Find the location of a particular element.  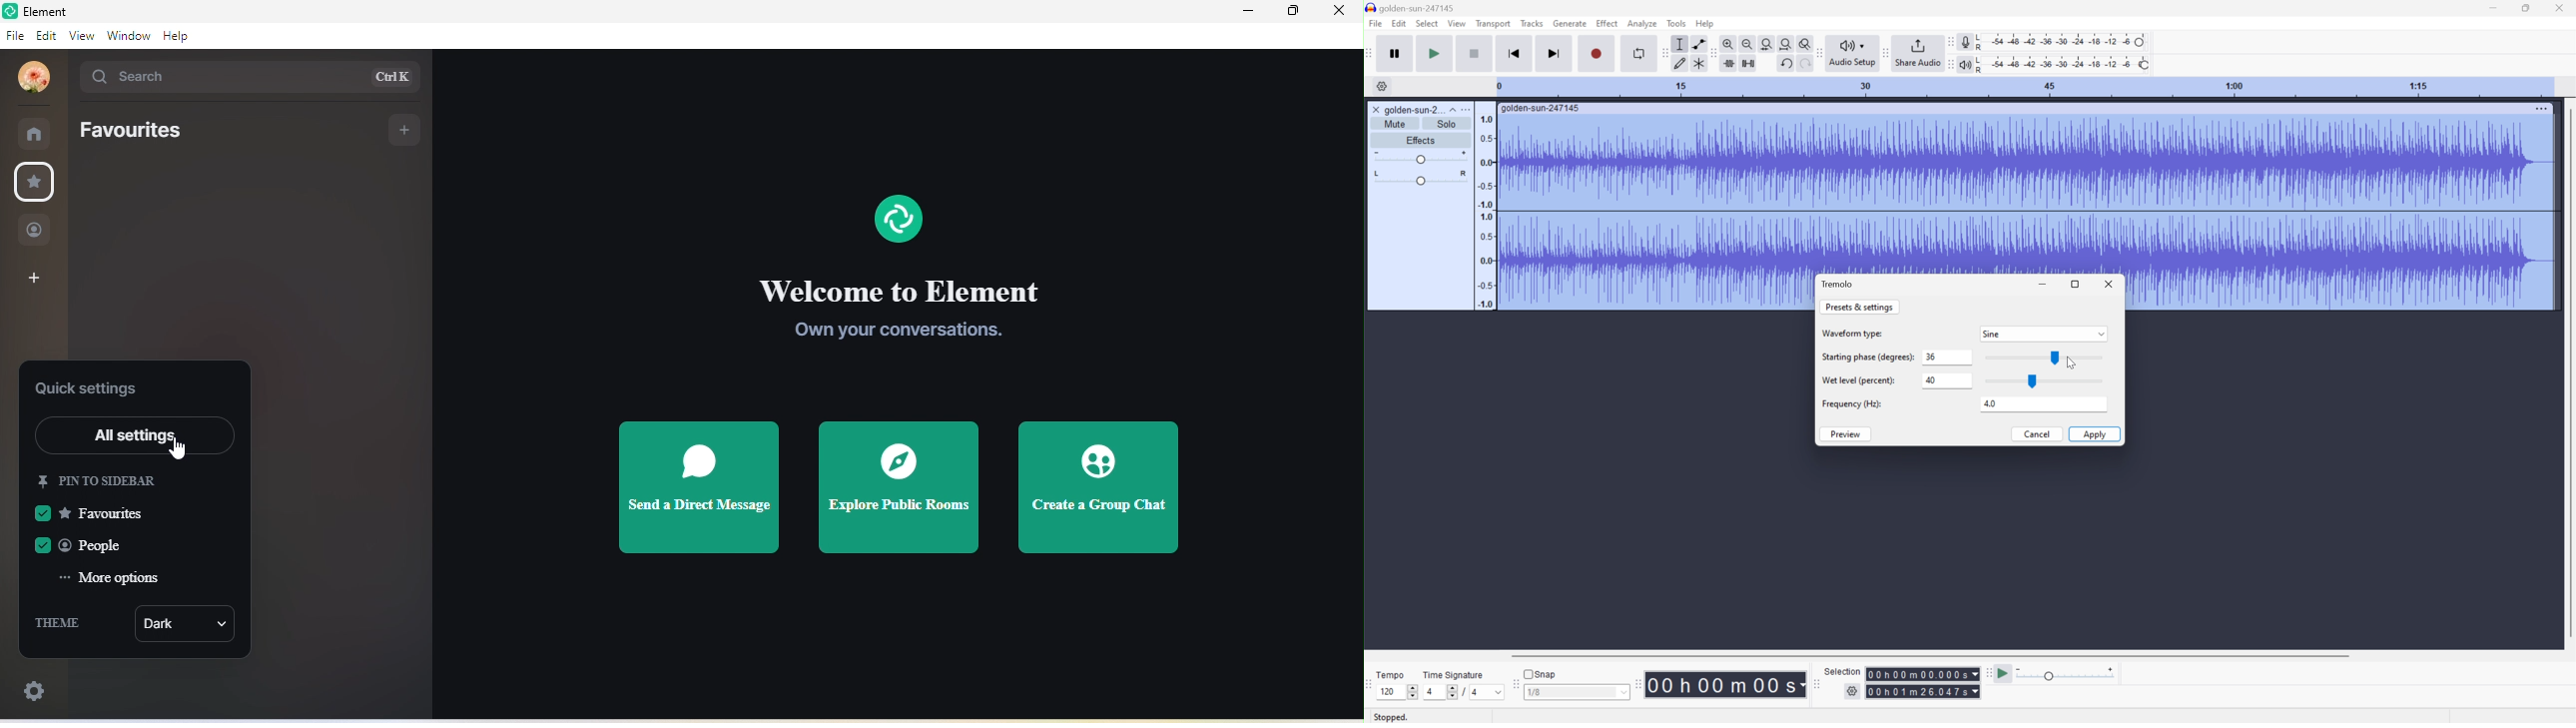

Frequencies is located at coordinates (1485, 211).